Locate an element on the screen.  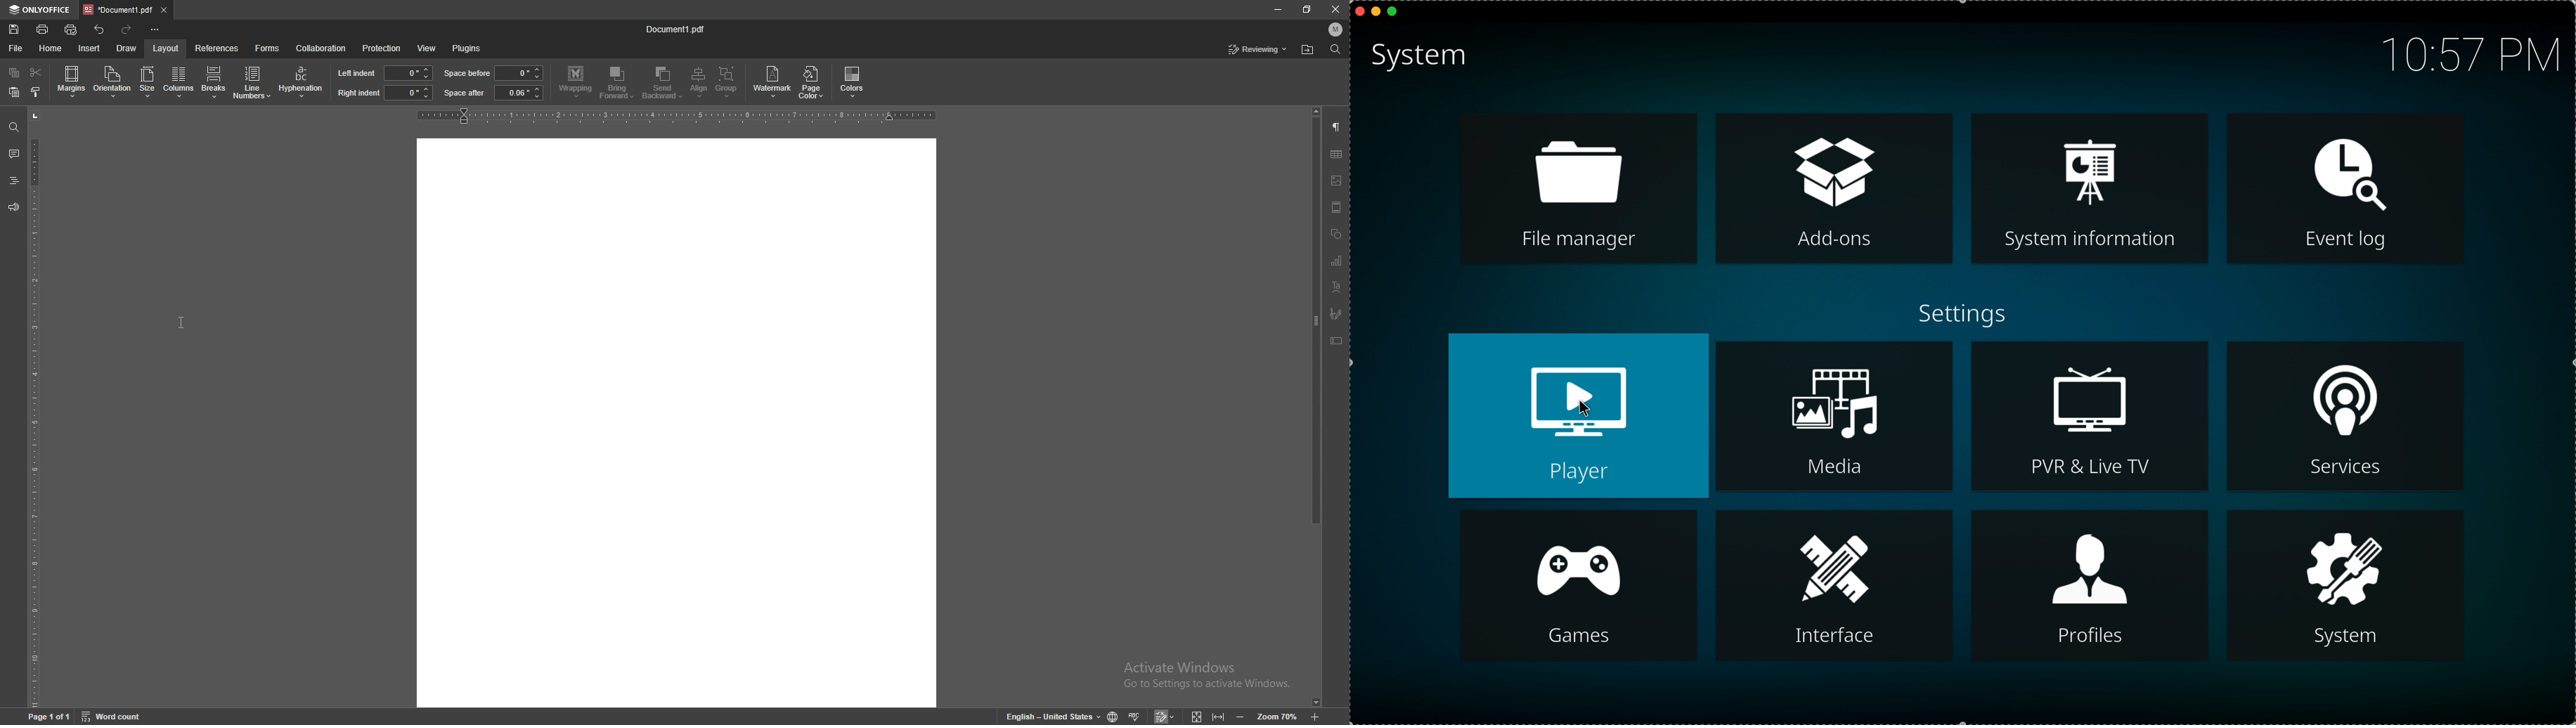
size is located at coordinates (148, 83).